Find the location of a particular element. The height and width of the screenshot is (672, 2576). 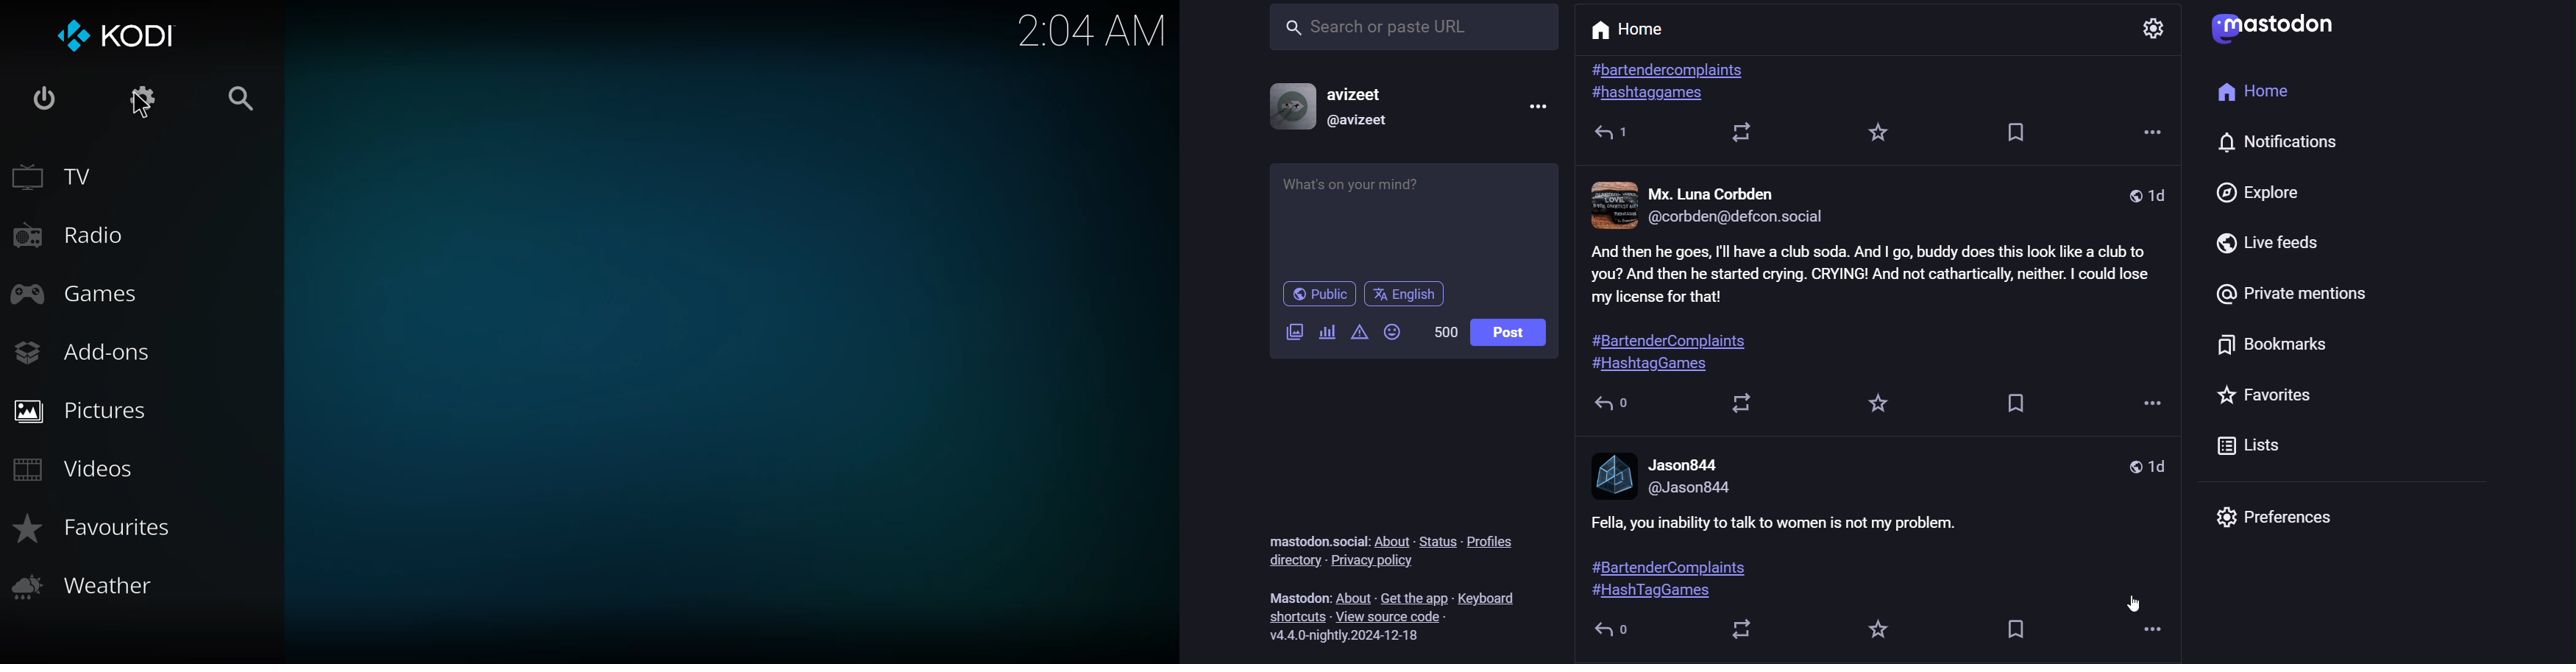

favorites is located at coordinates (98, 530).